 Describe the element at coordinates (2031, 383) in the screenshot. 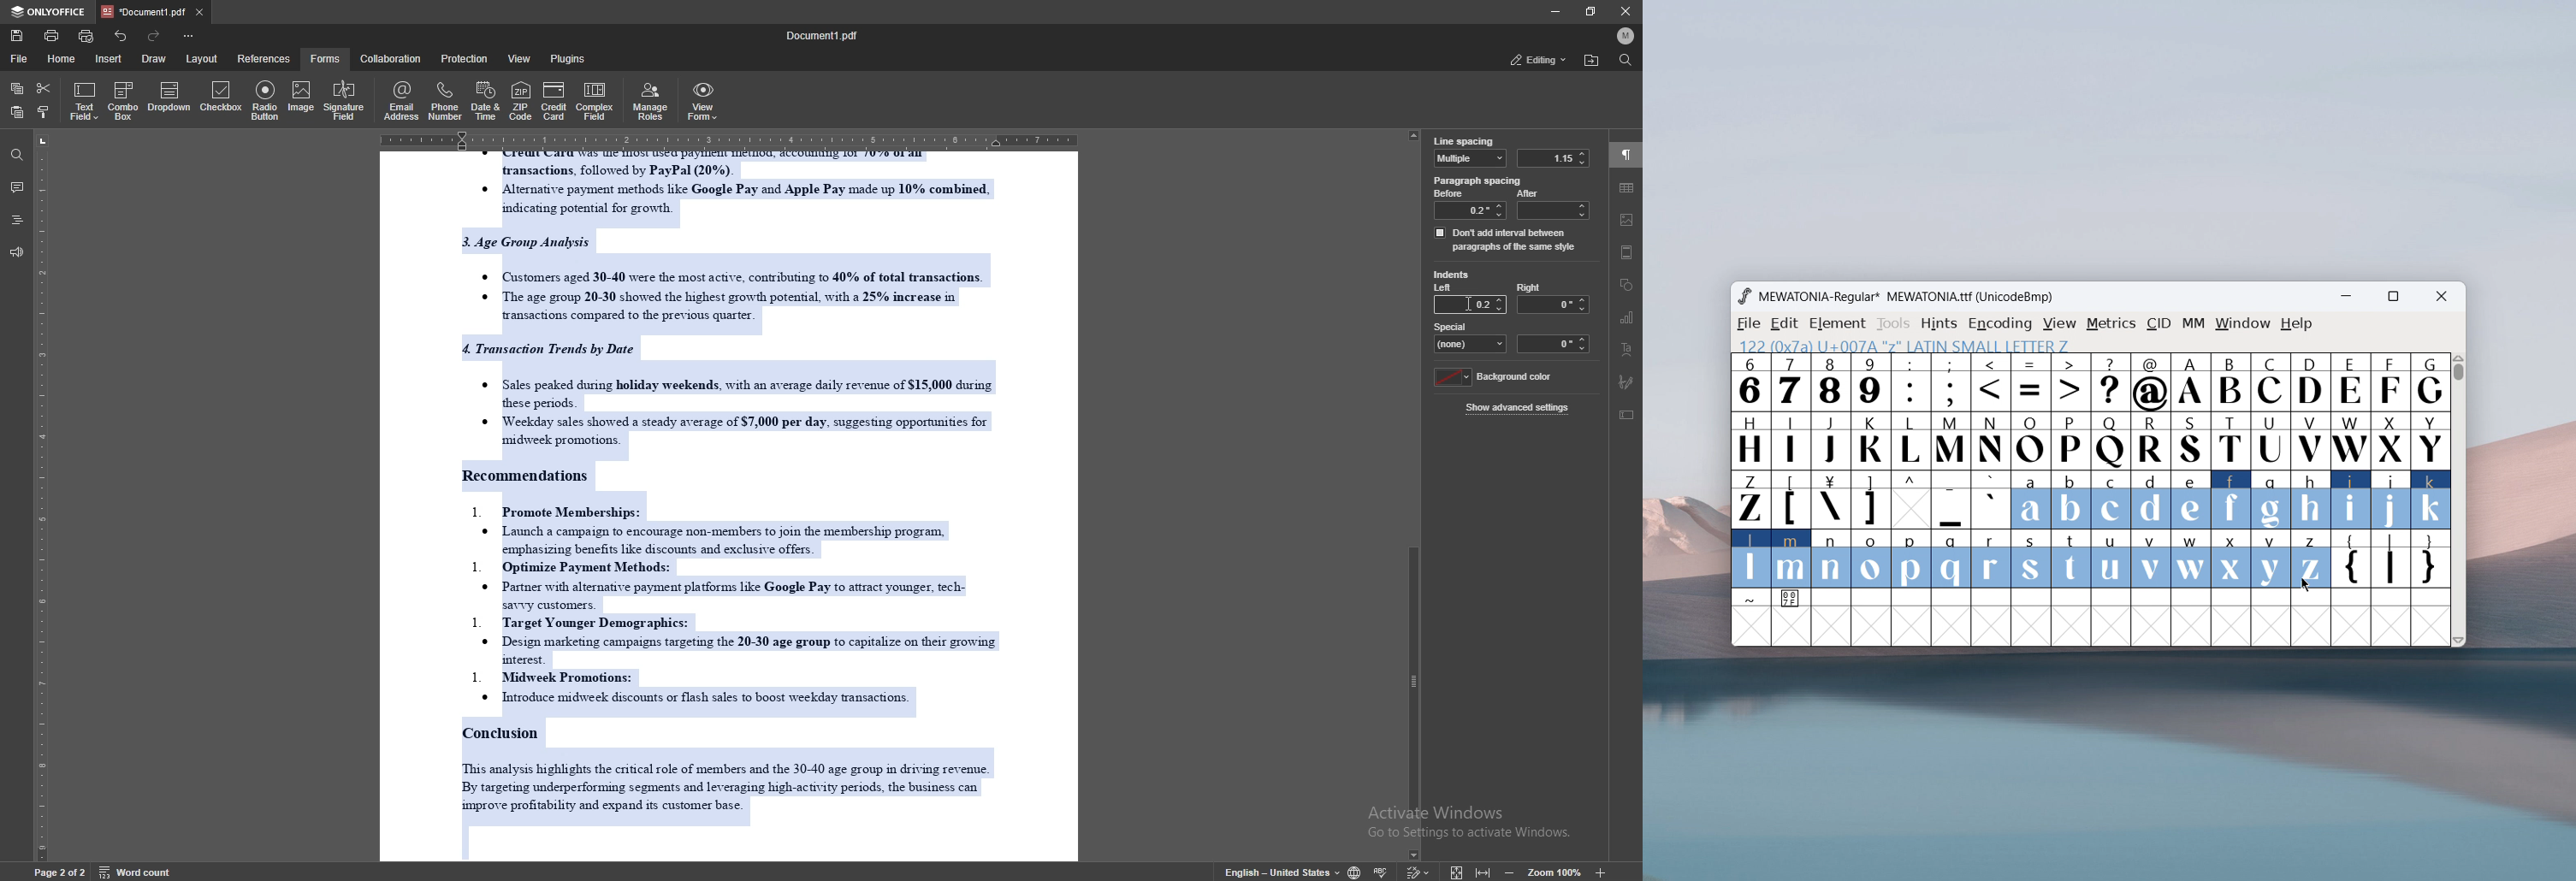

I see `=` at that location.